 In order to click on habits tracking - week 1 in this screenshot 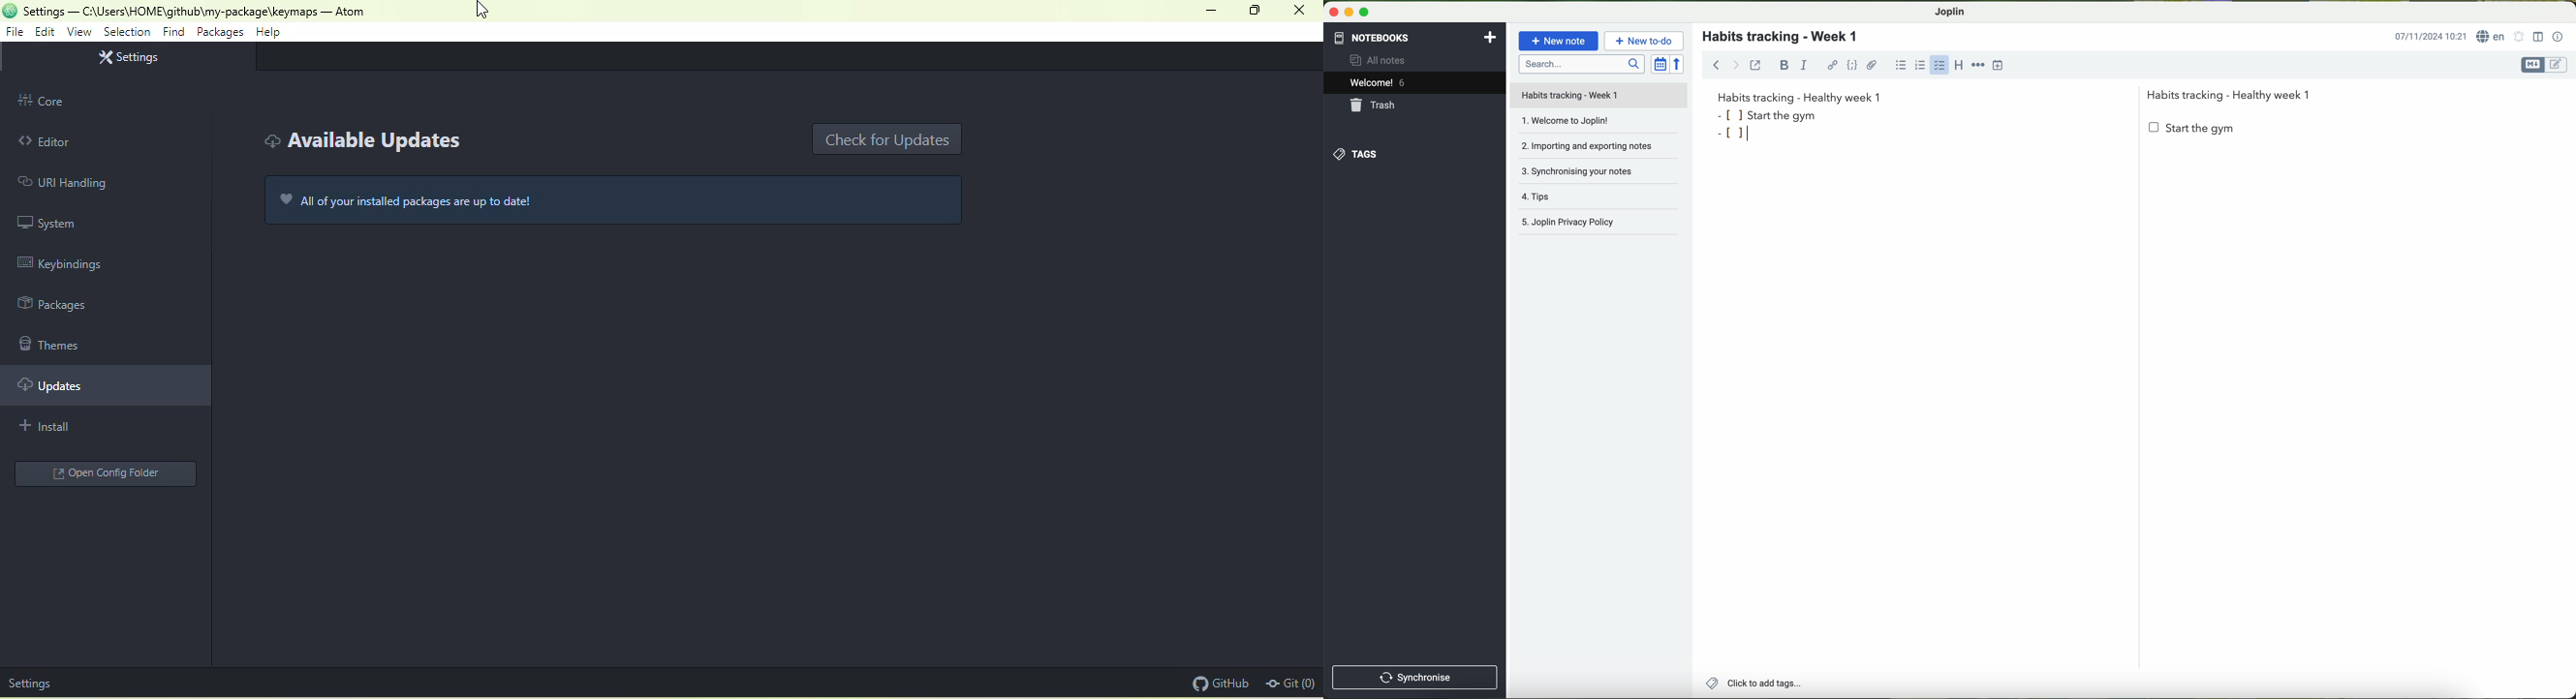, I will do `click(1786, 37)`.